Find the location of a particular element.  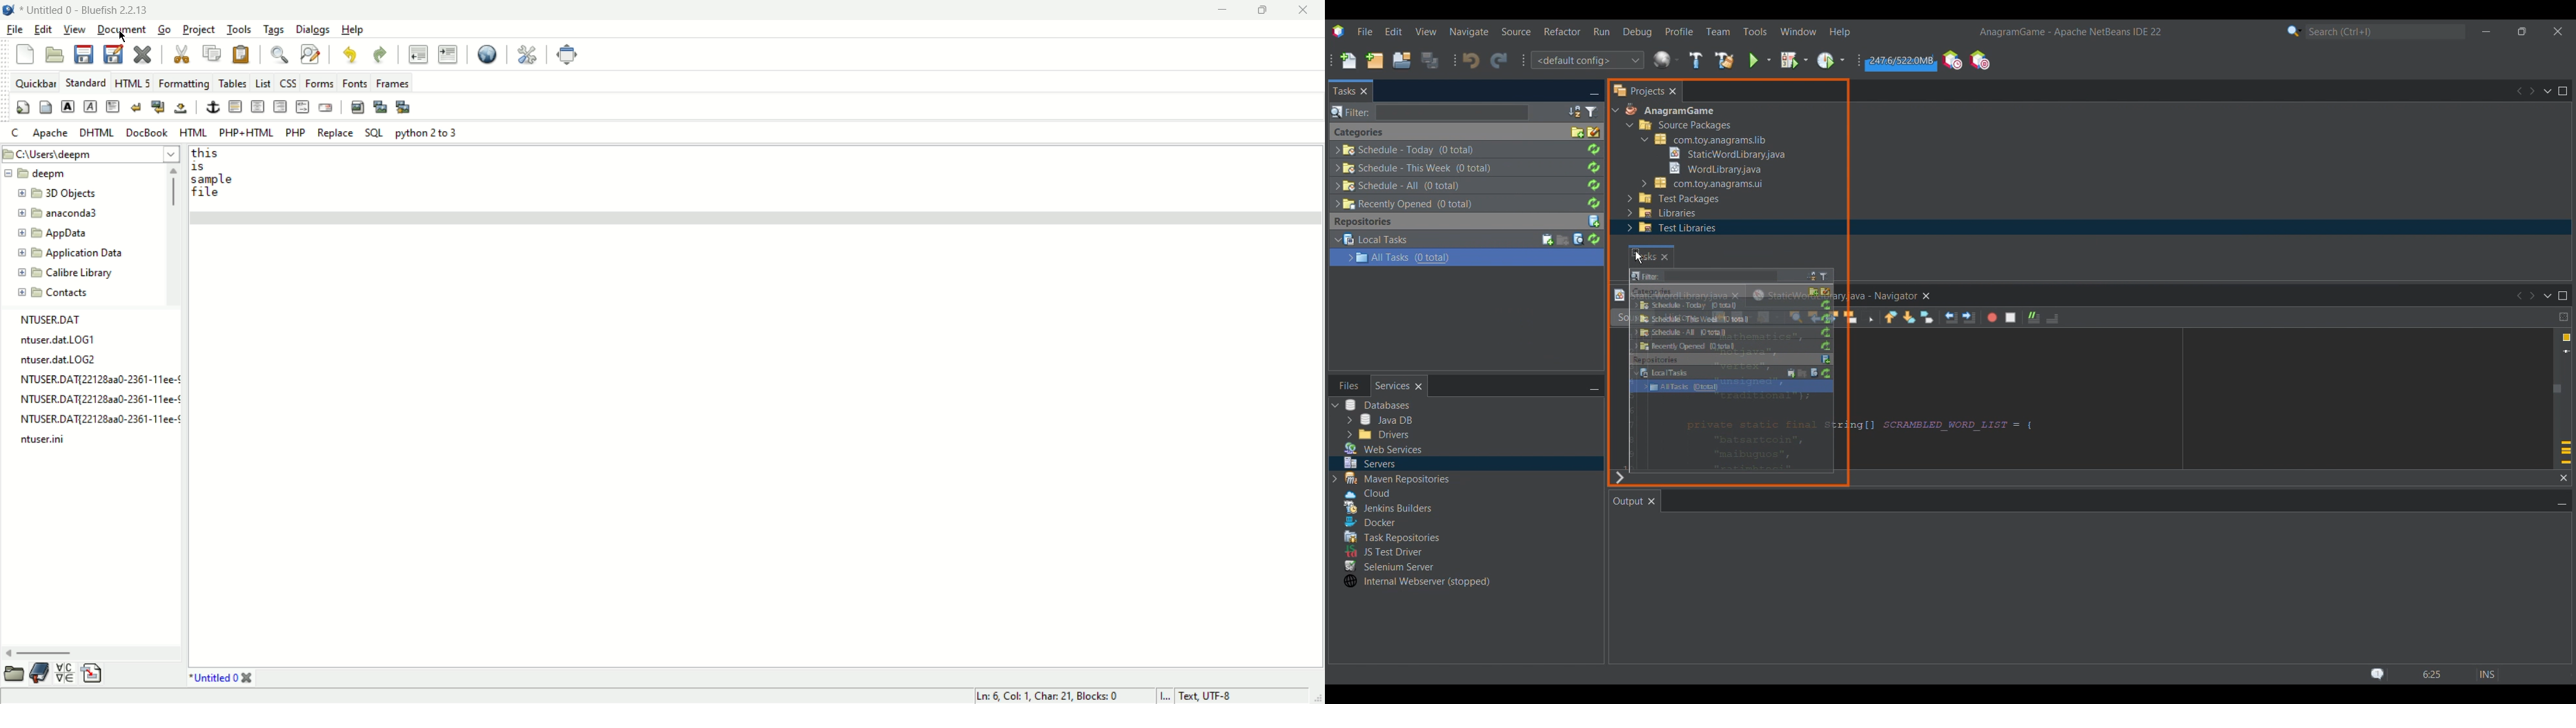

redo is located at coordinates (382, 55).